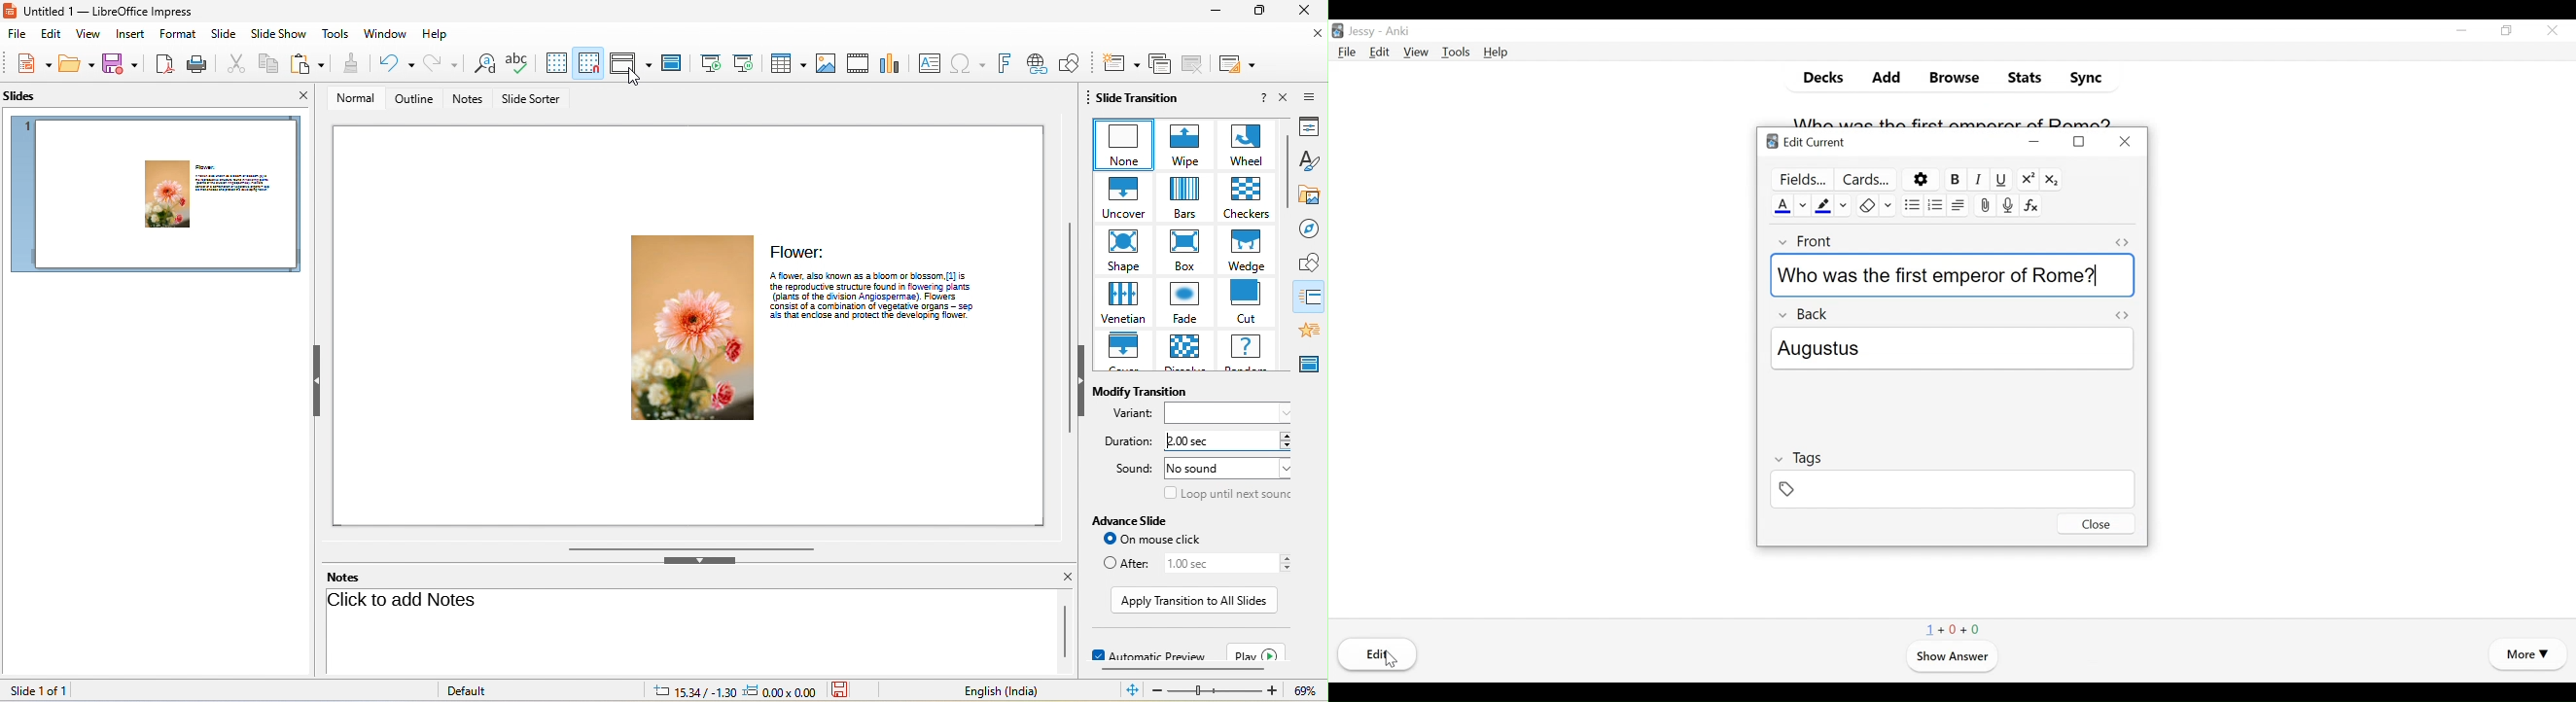 This screenshot has height=728, width=2576. What do you see at coordinates (827, 63) in the screenshot?
I see `image` at bounding box center [827, 63].